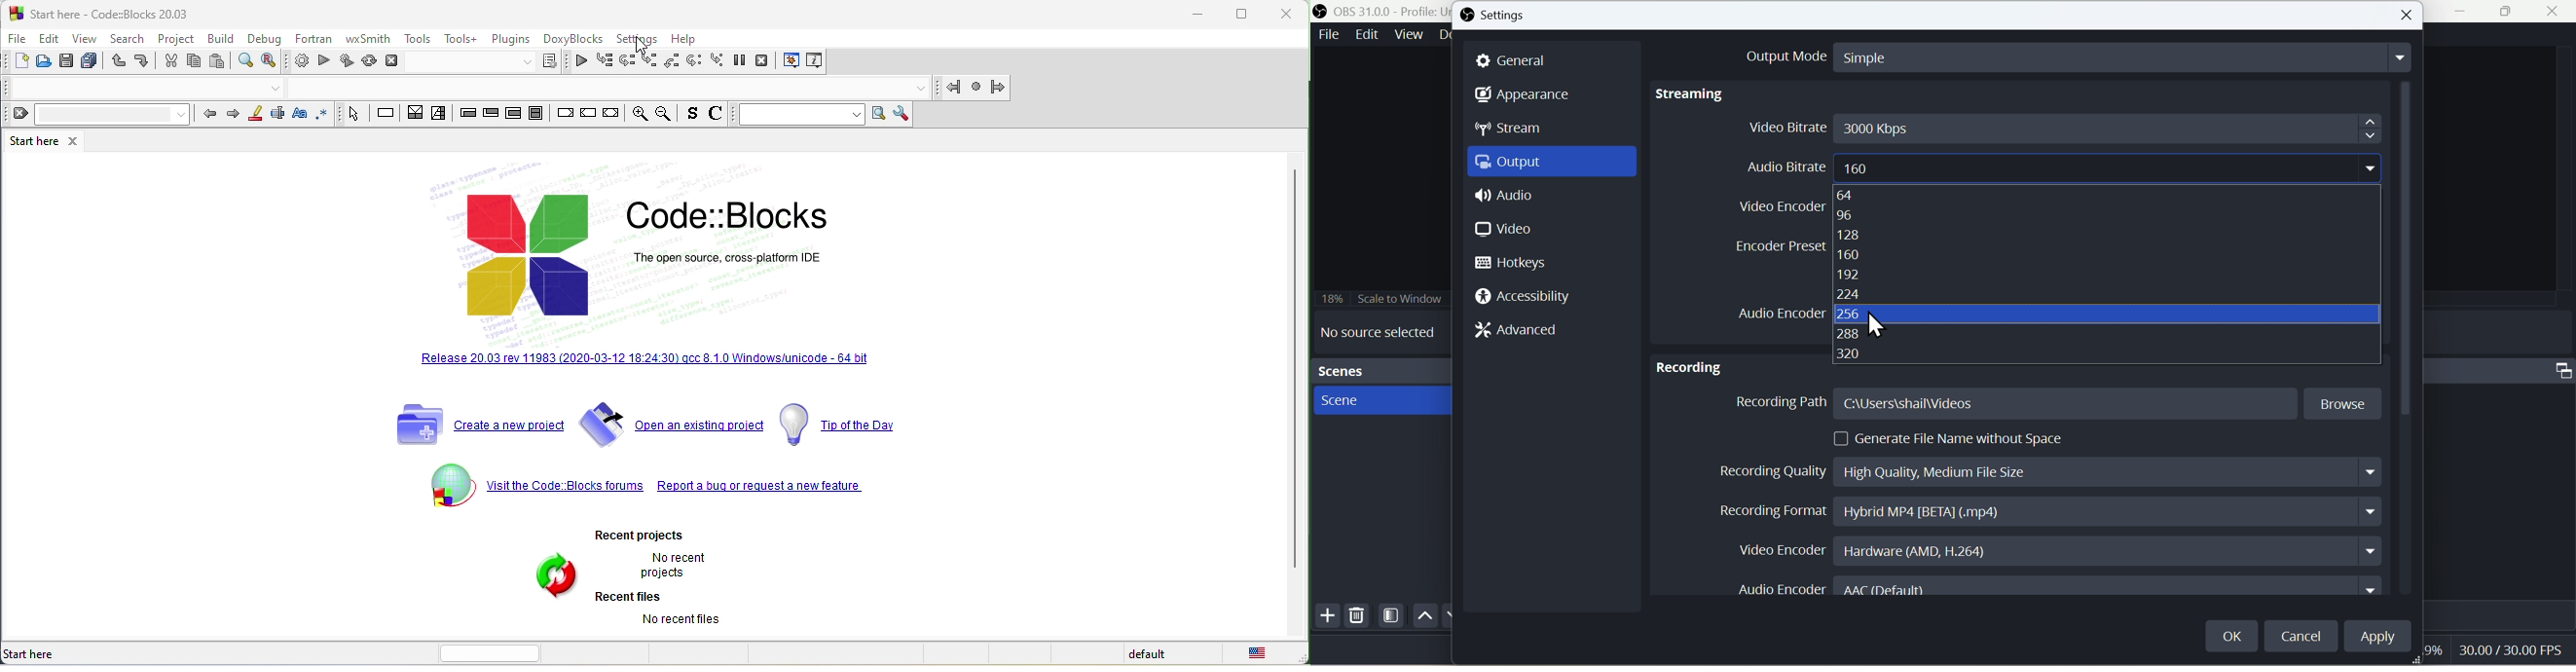  I want to click on Audio mixer, so click(2504, 369).